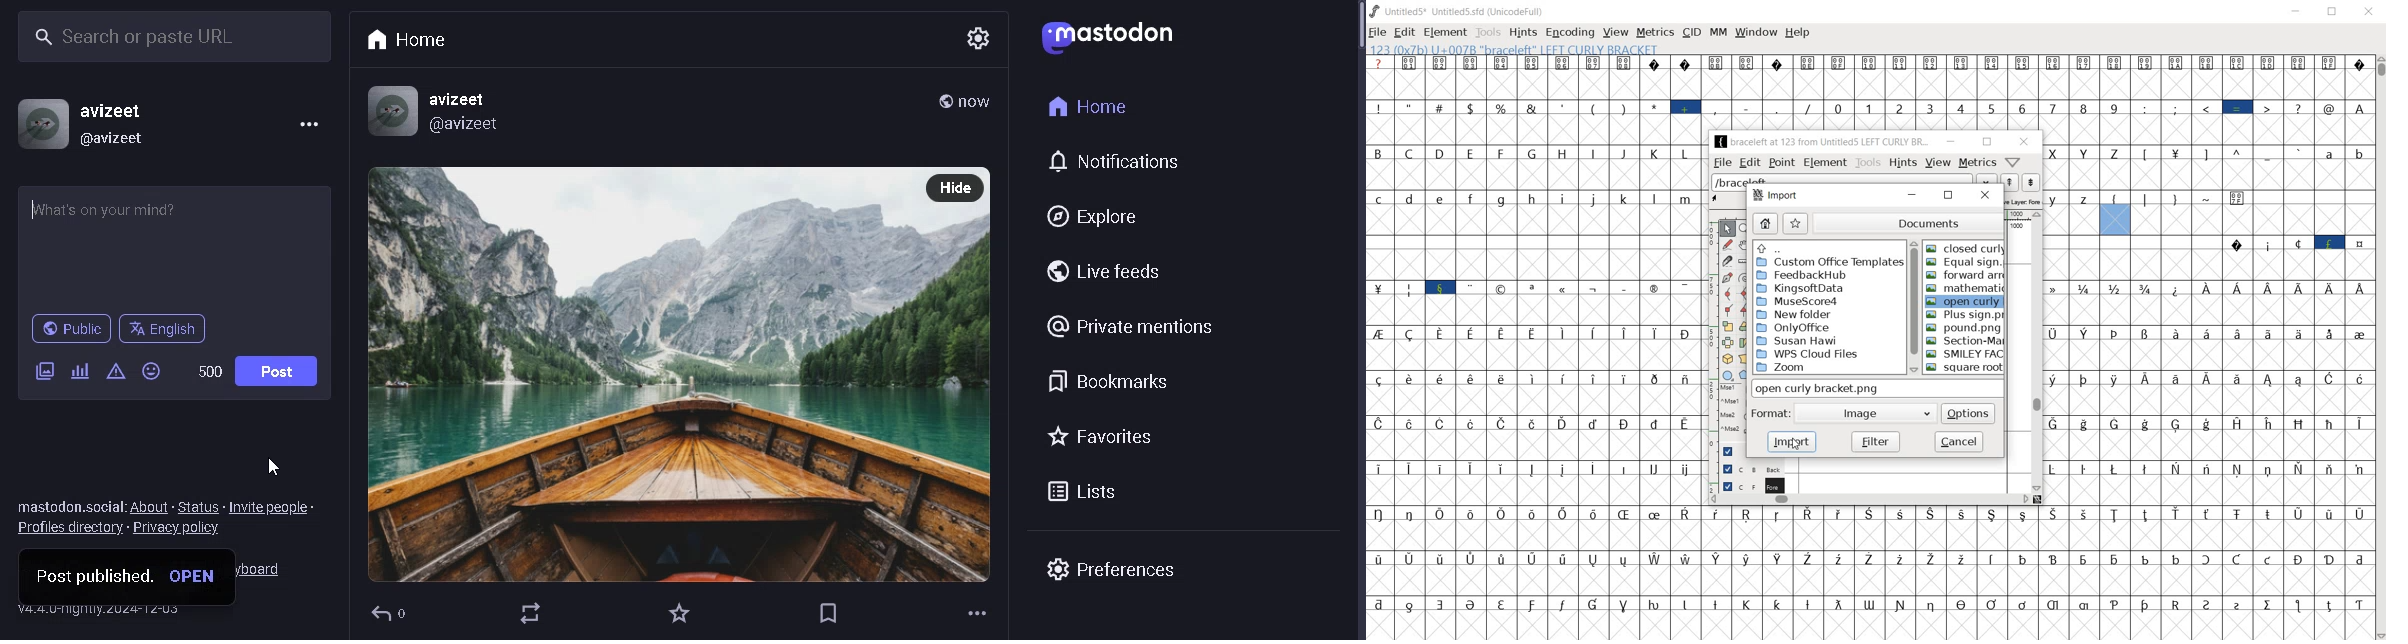  What do you see at coordinates (1828, 368) in the screenshot?
I see `Zoom` at bounding box center [1828, 368].